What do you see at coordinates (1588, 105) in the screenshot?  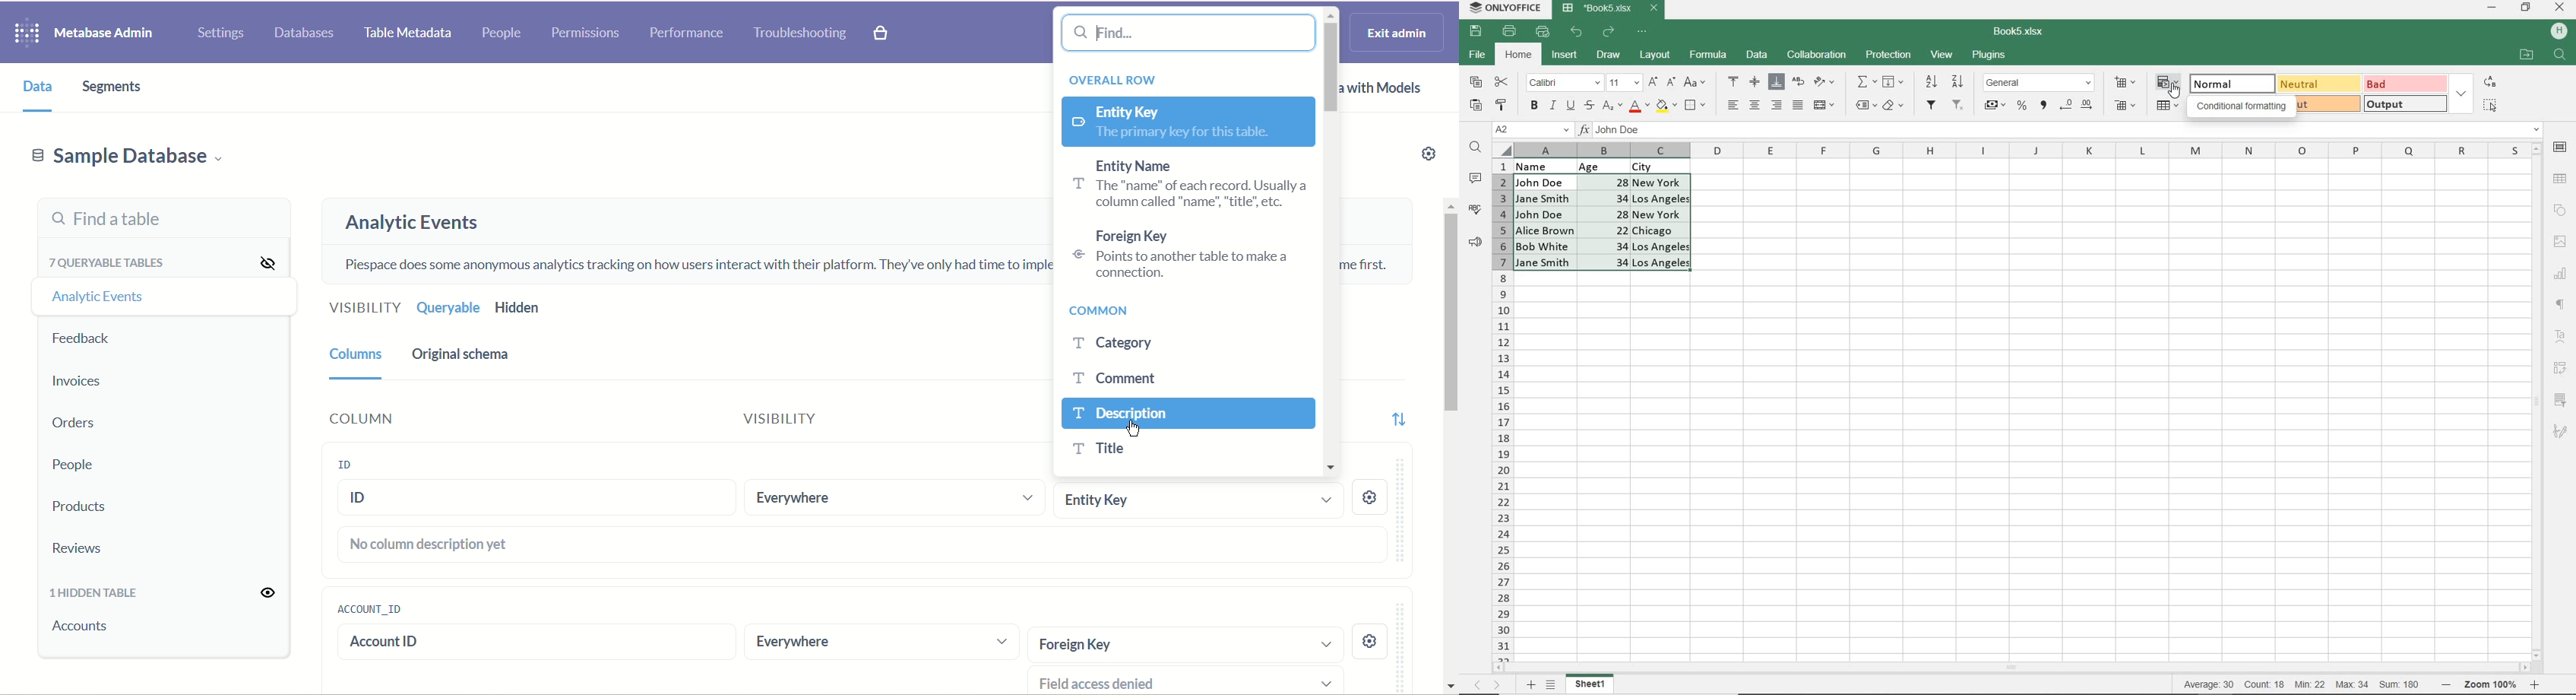 I see `STRIKETHROUGH` at bounding box center [1588, 105].